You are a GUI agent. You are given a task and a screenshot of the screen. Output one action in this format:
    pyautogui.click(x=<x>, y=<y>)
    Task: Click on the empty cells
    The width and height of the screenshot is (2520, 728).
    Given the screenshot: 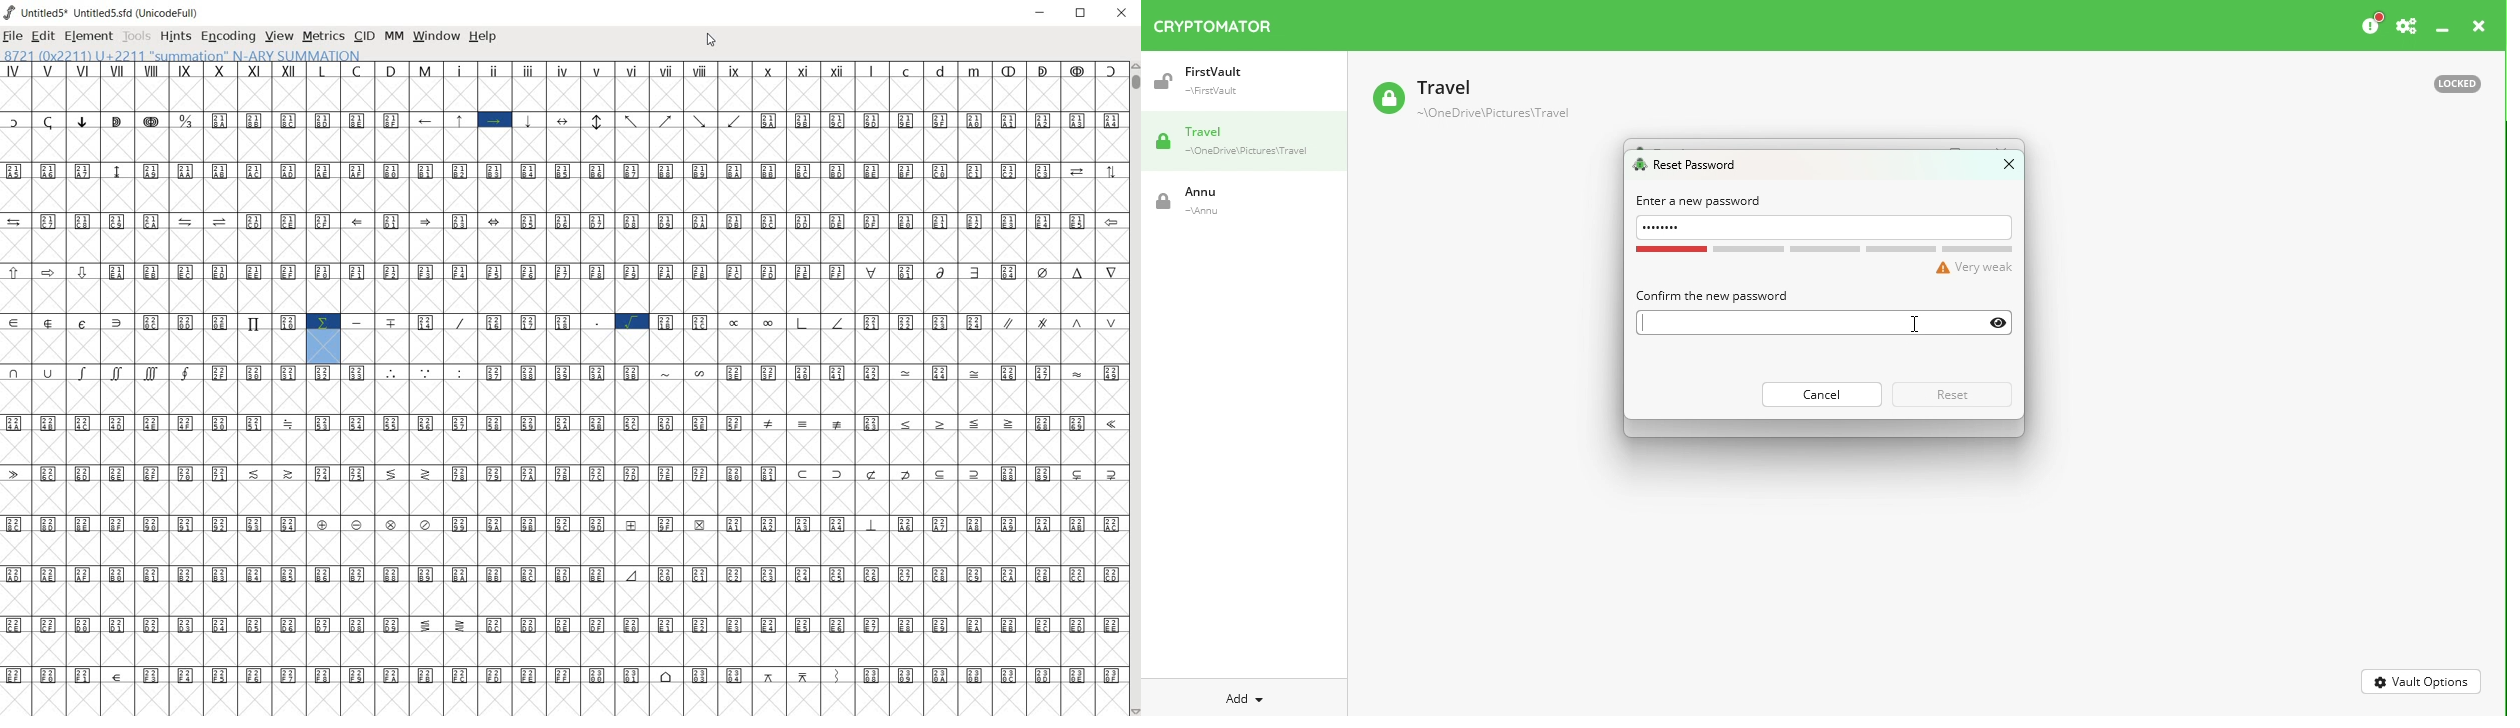 What is the action you would take?
    pyautogui.click(x=567, y=598)
    